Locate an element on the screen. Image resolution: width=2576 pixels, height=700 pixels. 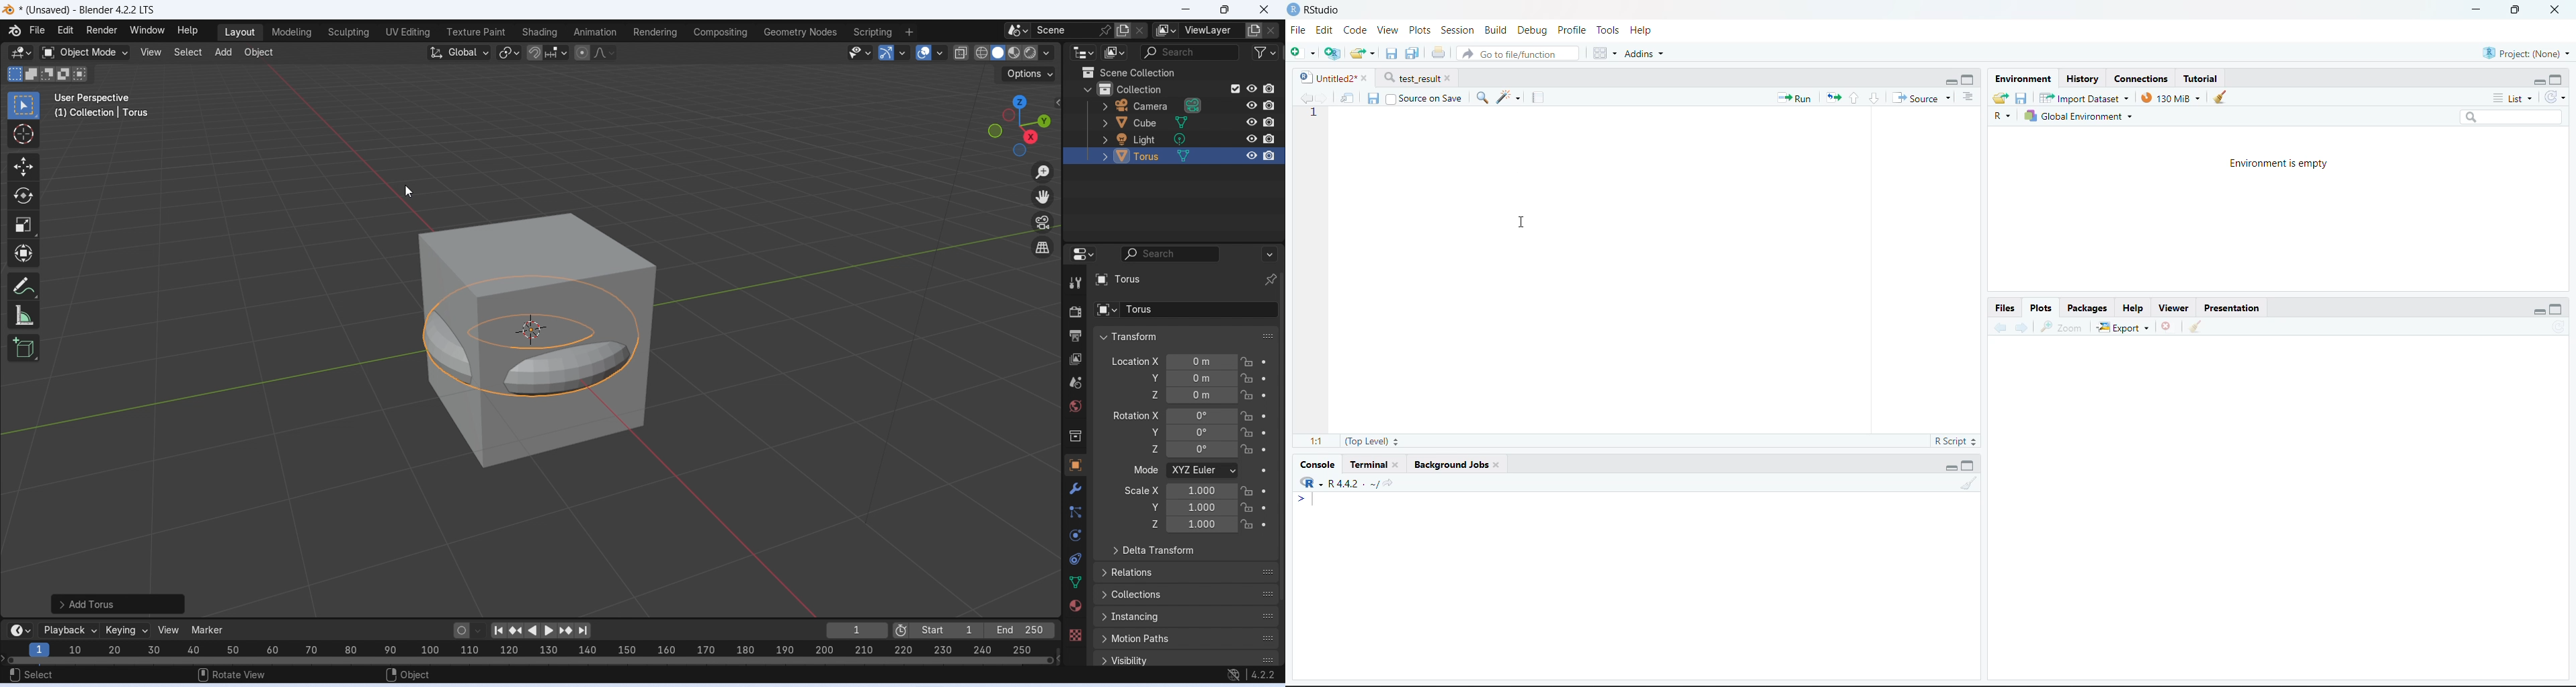
Mode is located at coordinates (1220, 471).